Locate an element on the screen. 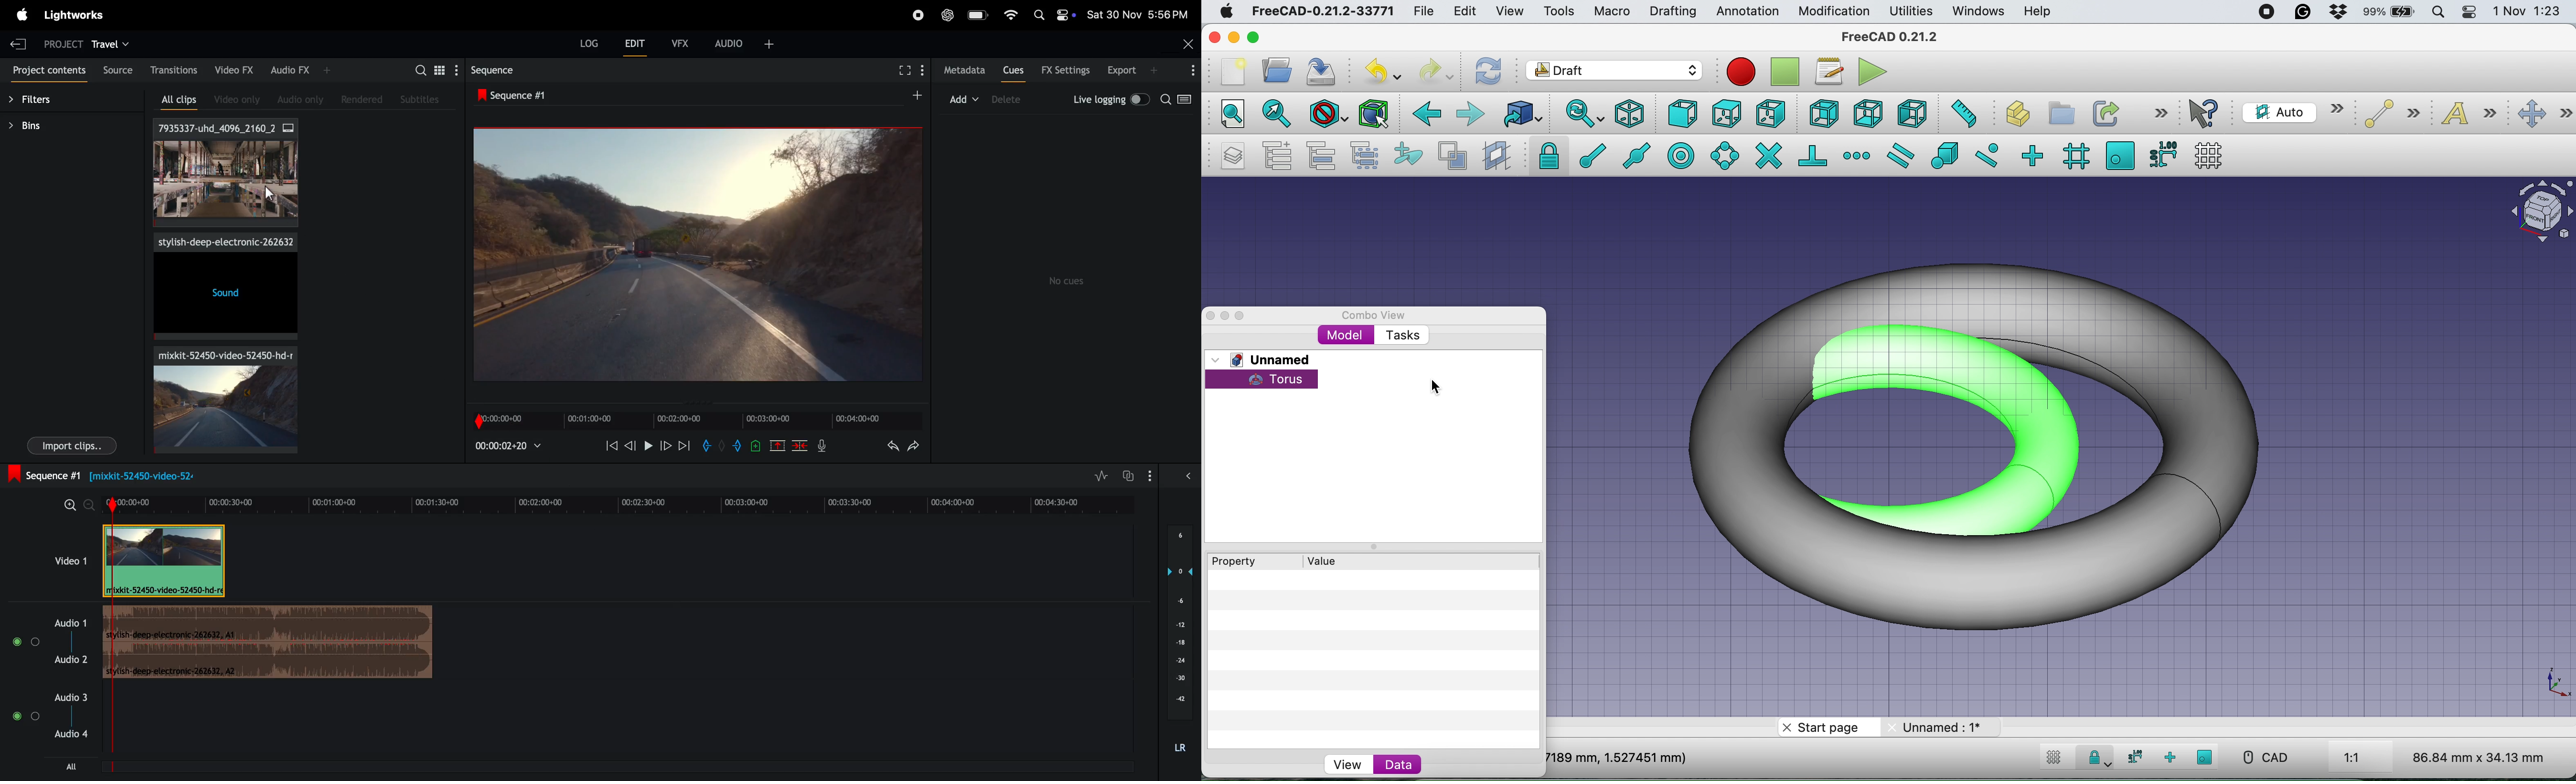  undo is located at coordinates (886, 447).